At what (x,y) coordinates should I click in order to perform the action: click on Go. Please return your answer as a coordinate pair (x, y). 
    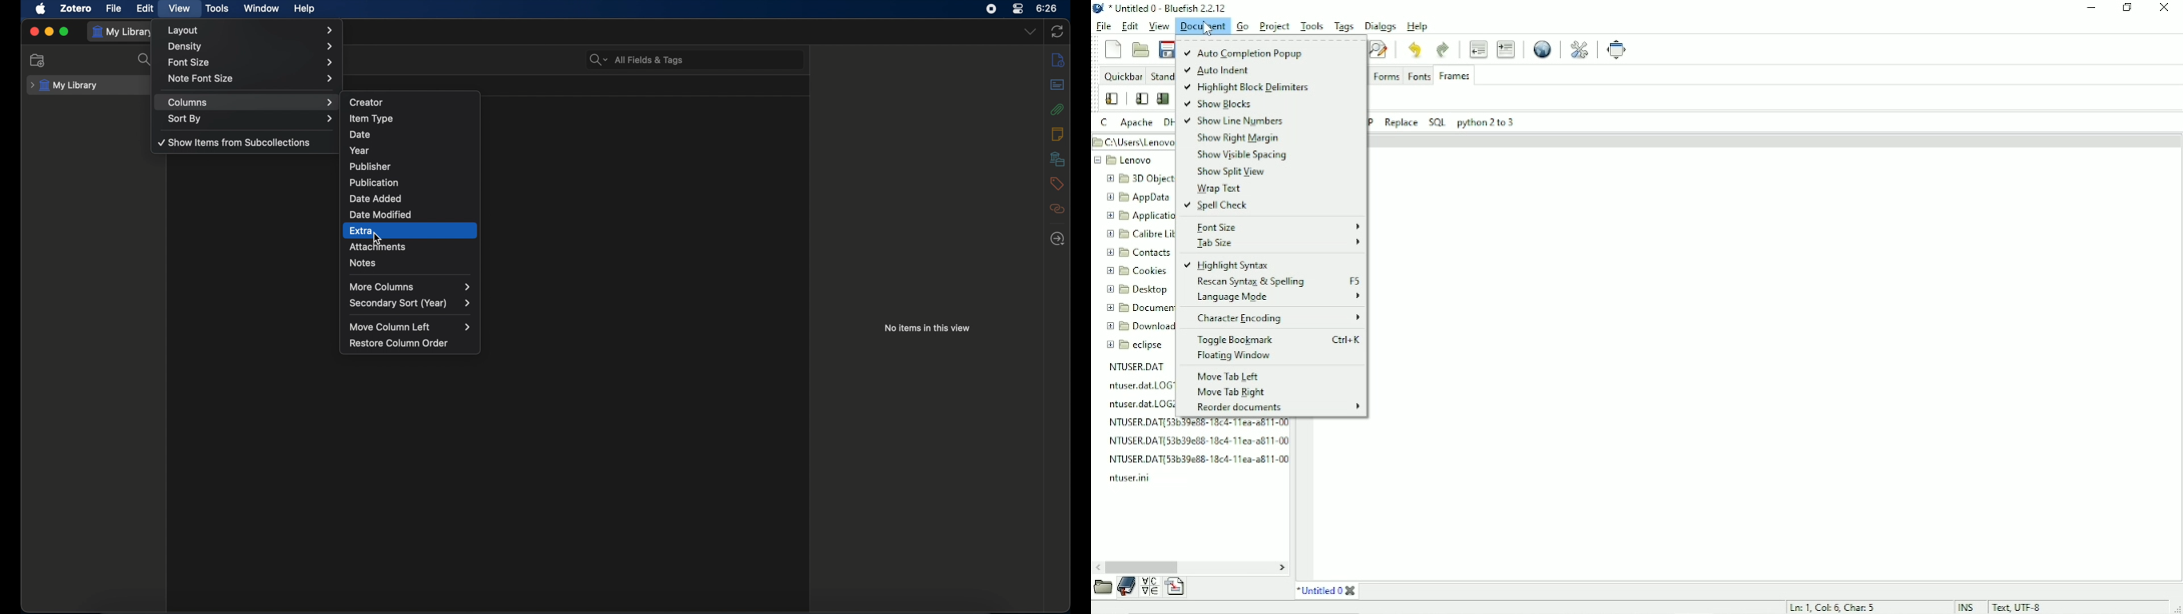
    Looking at the image, I should click on (1245, 29).